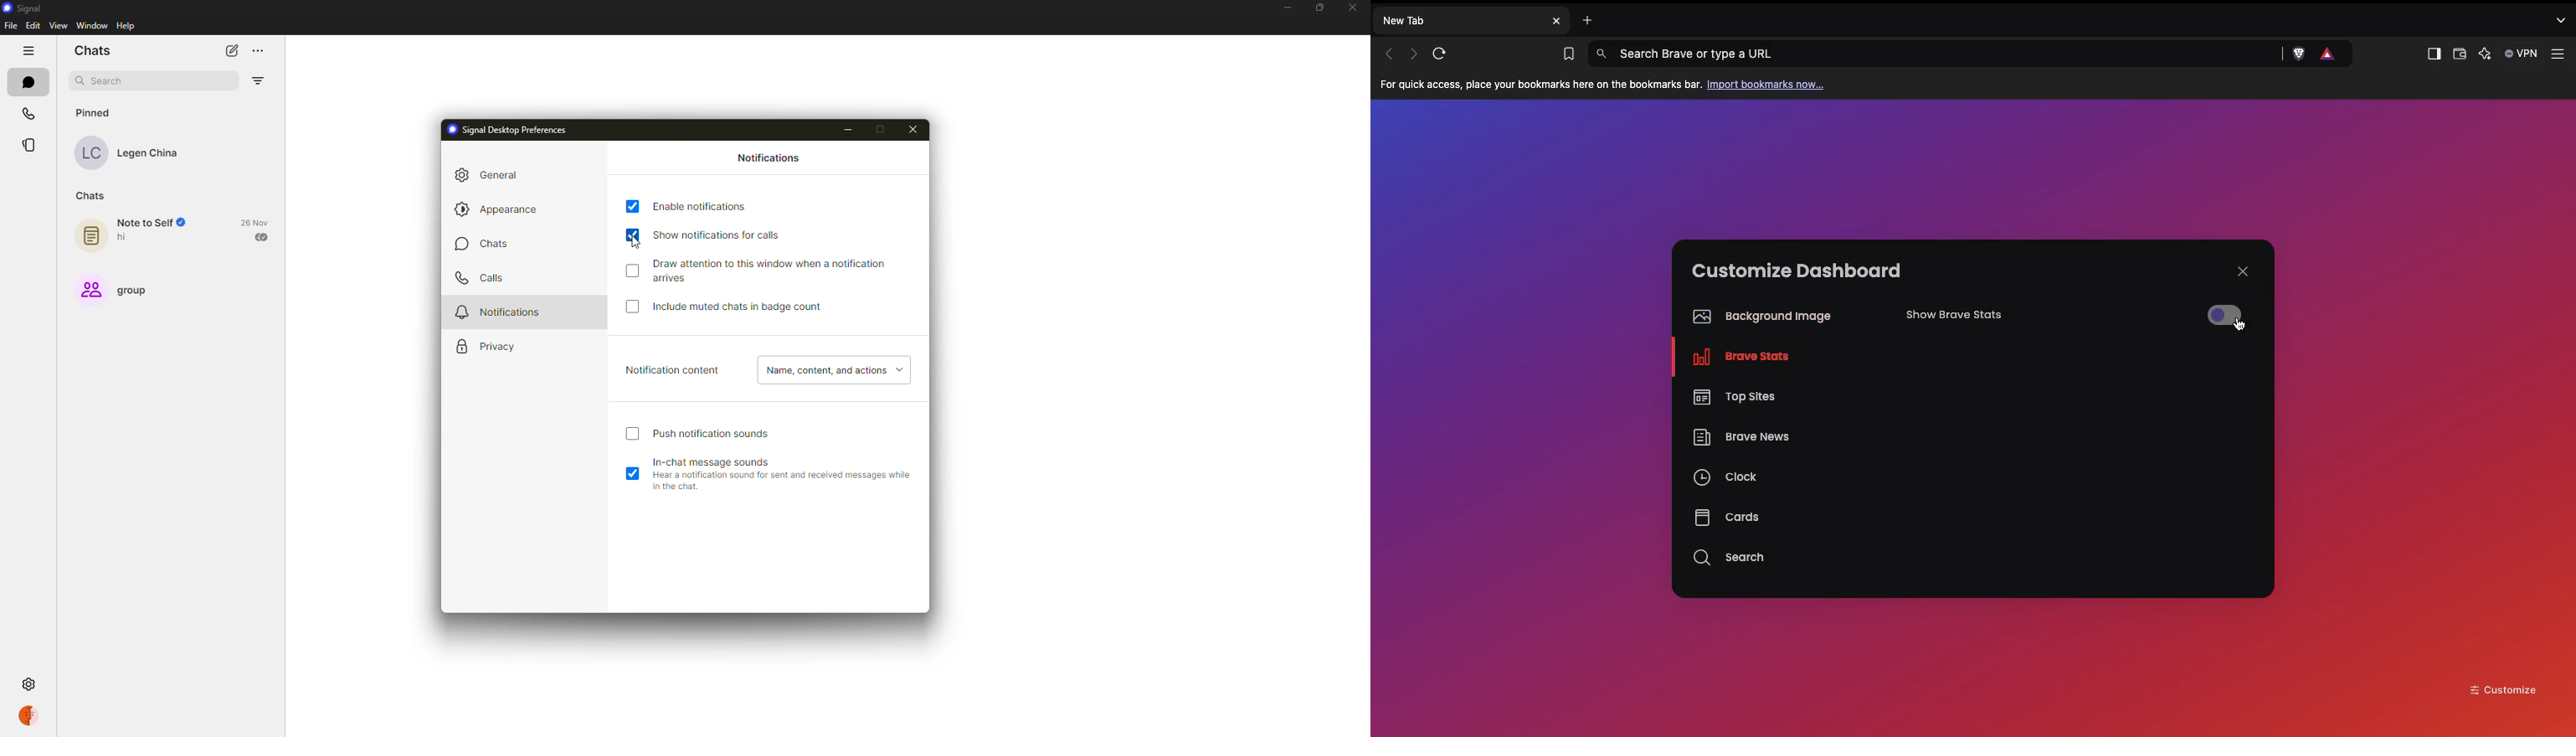 The image size is (2576, 756). What do you see at coordinates (257, 222) in the screenshot?
I see `date` at bounding box center [257, 222].